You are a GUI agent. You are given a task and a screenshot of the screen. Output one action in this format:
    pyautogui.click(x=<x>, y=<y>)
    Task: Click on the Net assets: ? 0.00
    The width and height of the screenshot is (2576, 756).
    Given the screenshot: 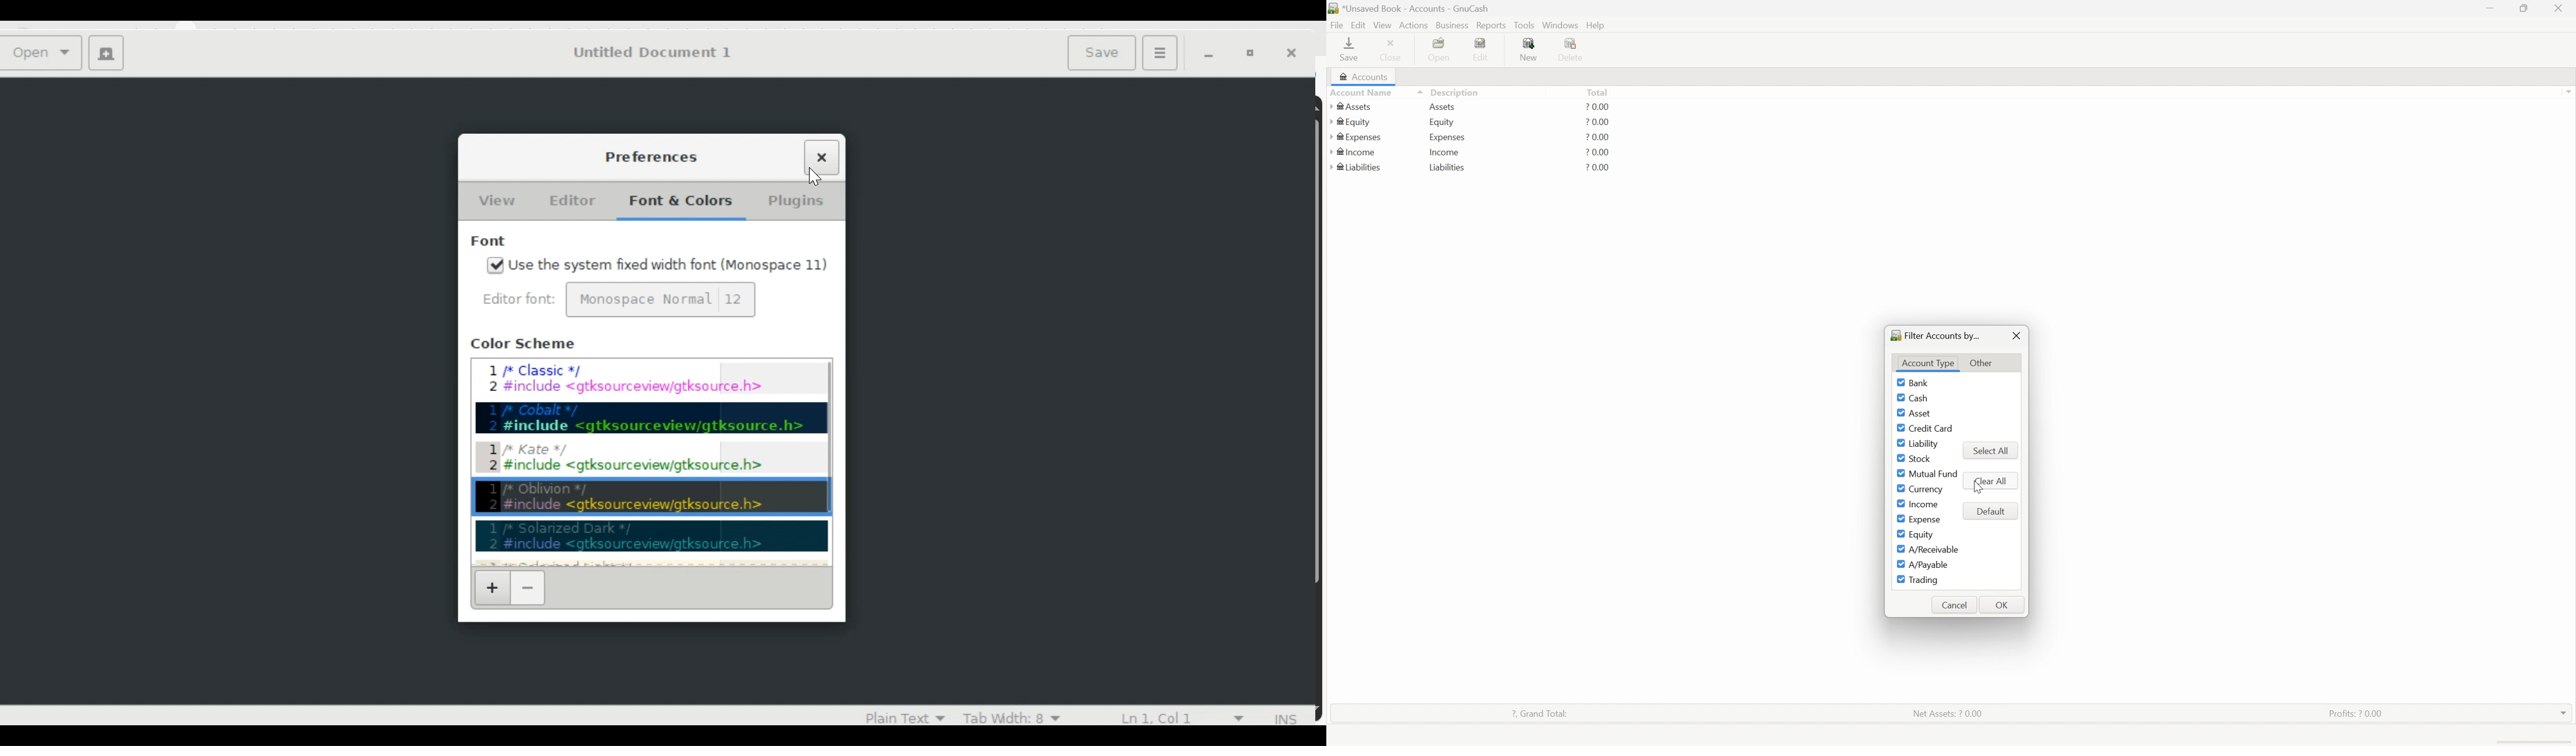 What is the action you would take?
    pyautogui.click(x=1947, y=714)
    